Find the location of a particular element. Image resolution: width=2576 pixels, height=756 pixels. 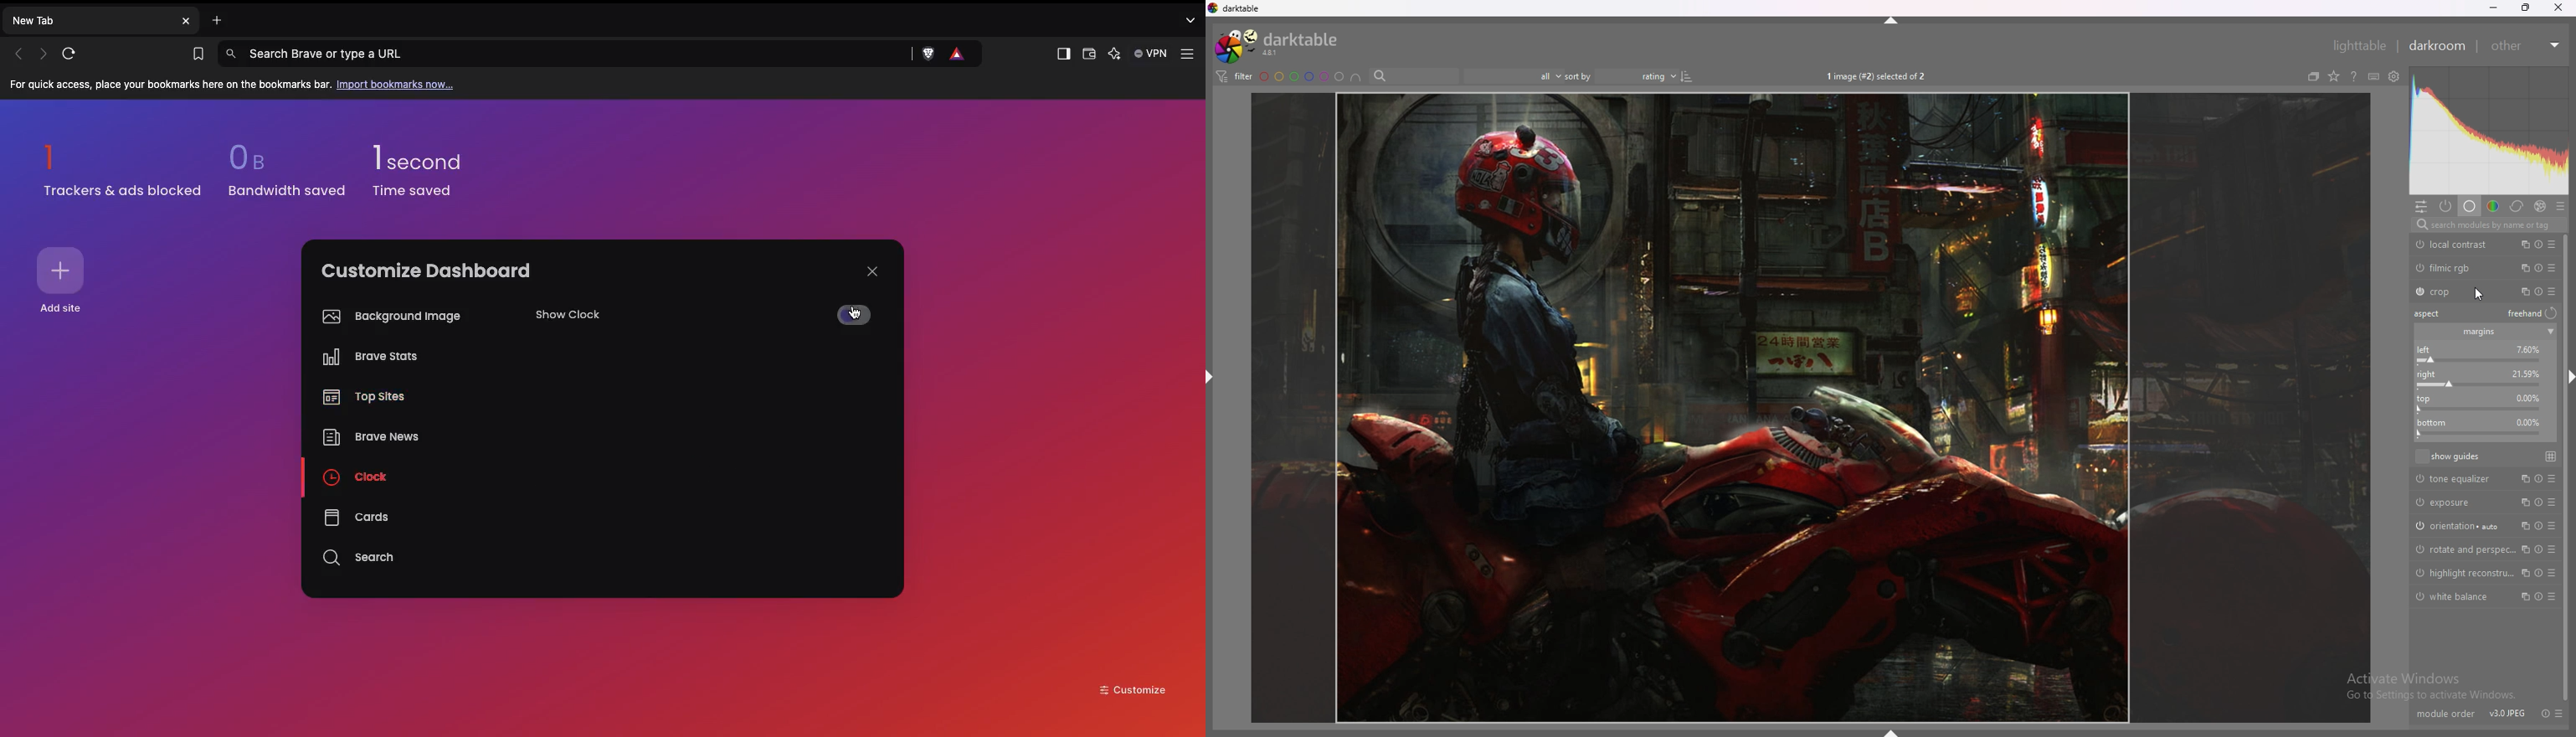

presets is located at coordinates (2555, 597).